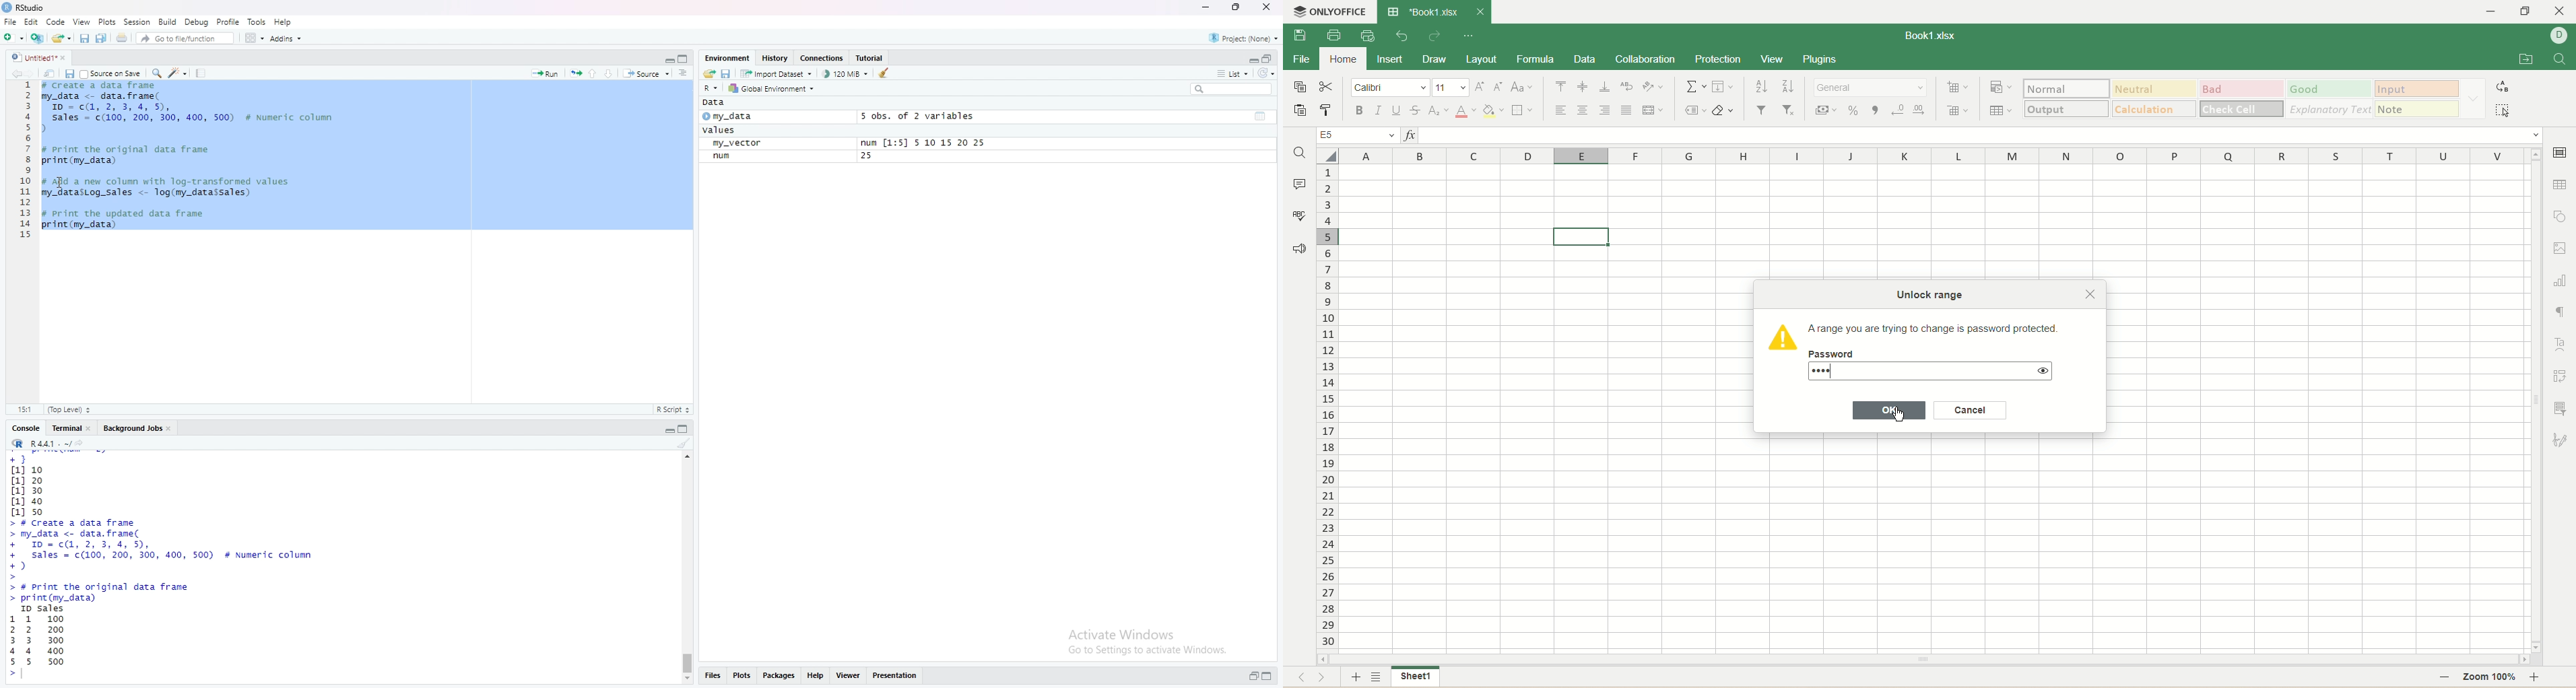  What do you see at coordinates (29, 676) in the screenshot?
I see `typing cursor` at bounding box center [29, 676].